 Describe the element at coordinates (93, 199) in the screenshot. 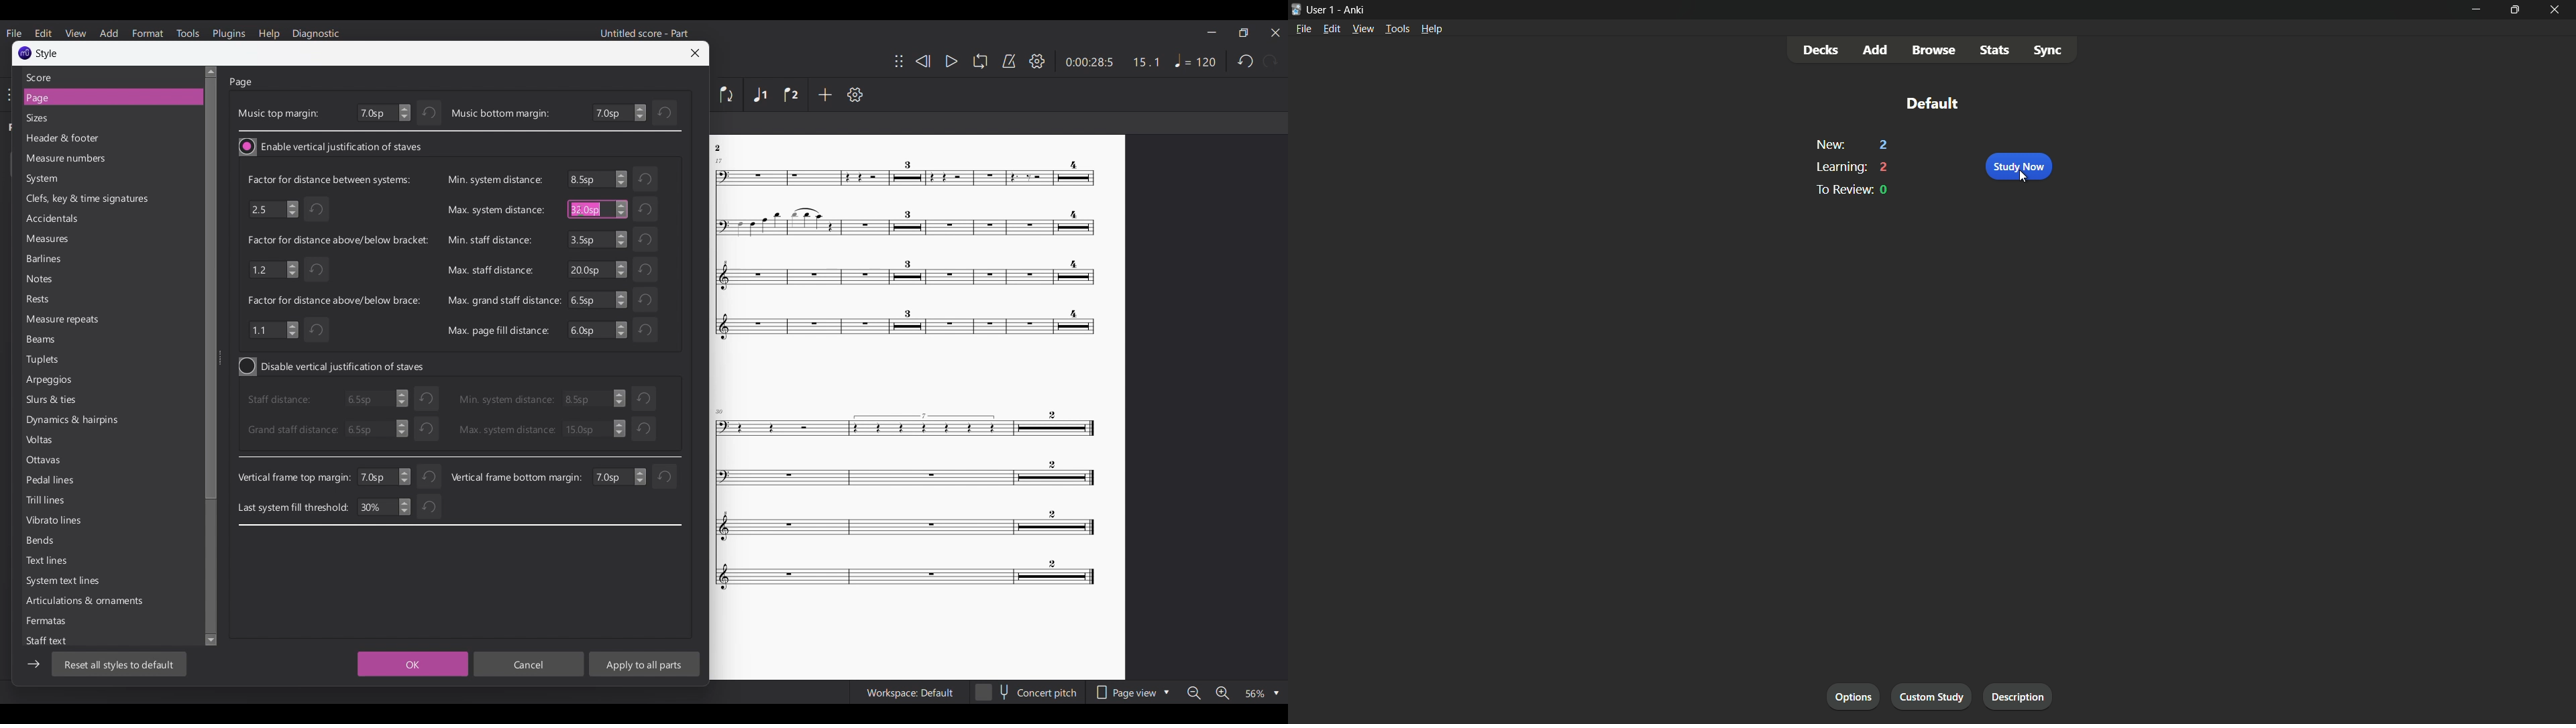

I see `Clefs, key & time signature` at that location.